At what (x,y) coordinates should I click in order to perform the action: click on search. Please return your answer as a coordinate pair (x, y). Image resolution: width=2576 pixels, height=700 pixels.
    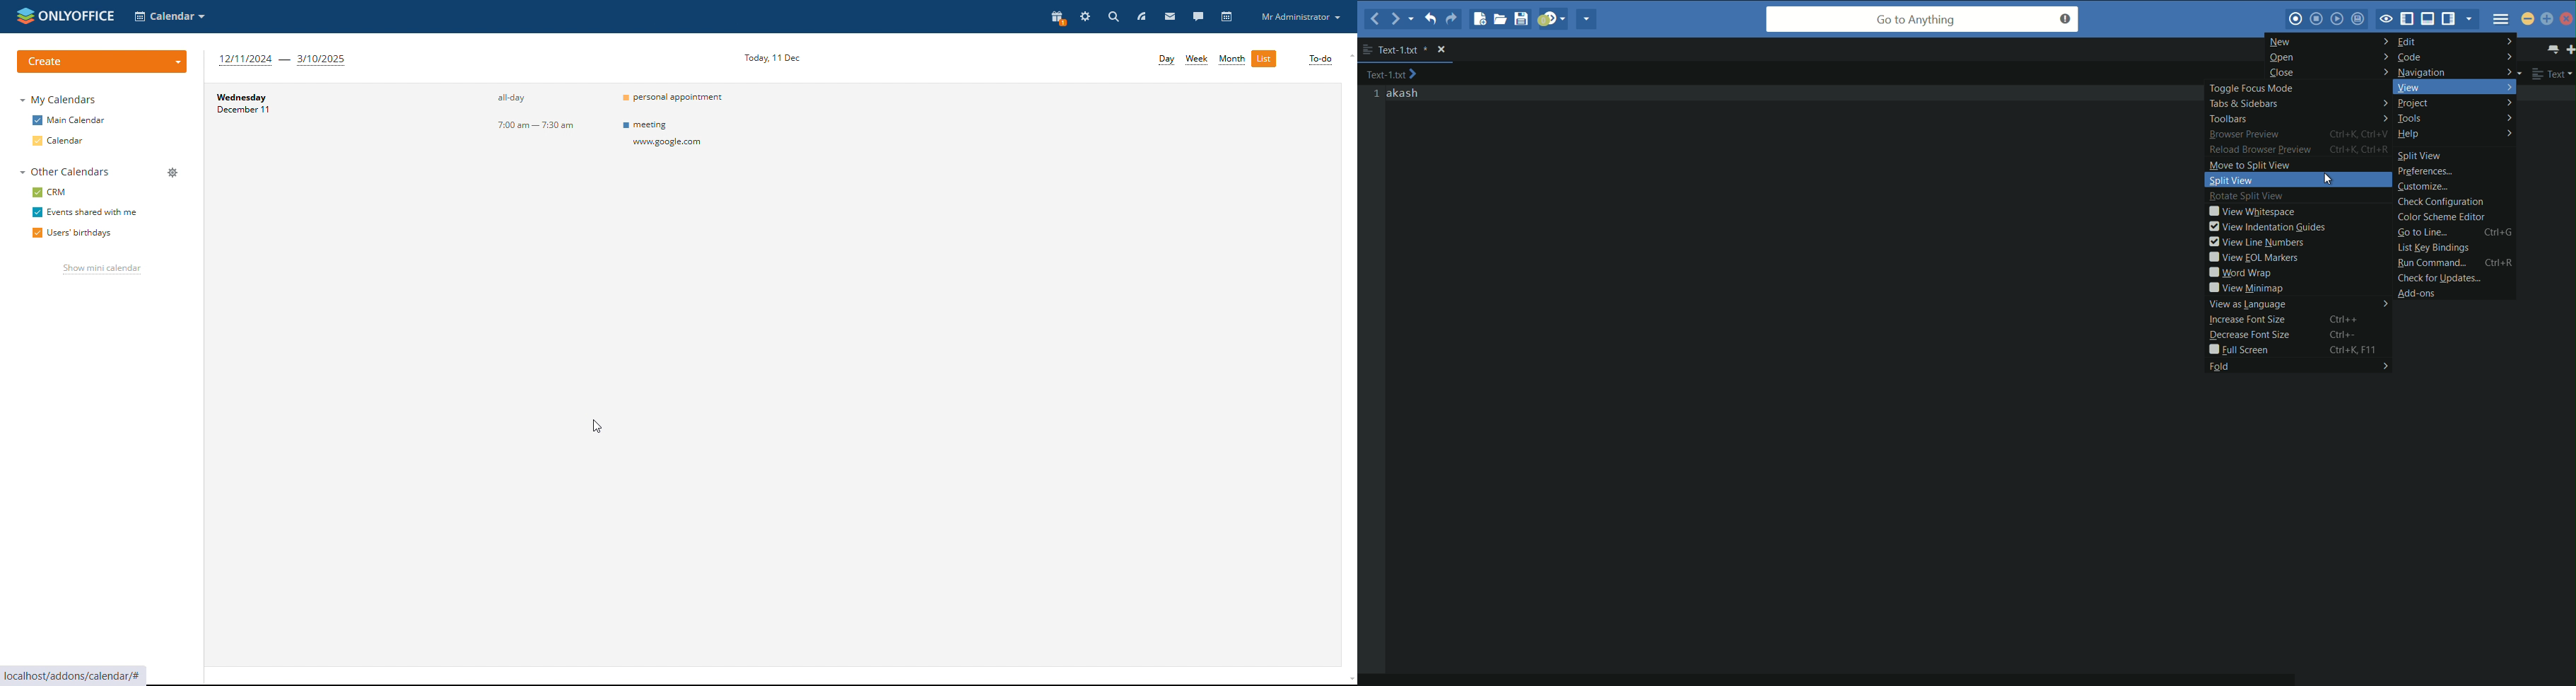
    Looking at the image, I should click on (1111, 16).